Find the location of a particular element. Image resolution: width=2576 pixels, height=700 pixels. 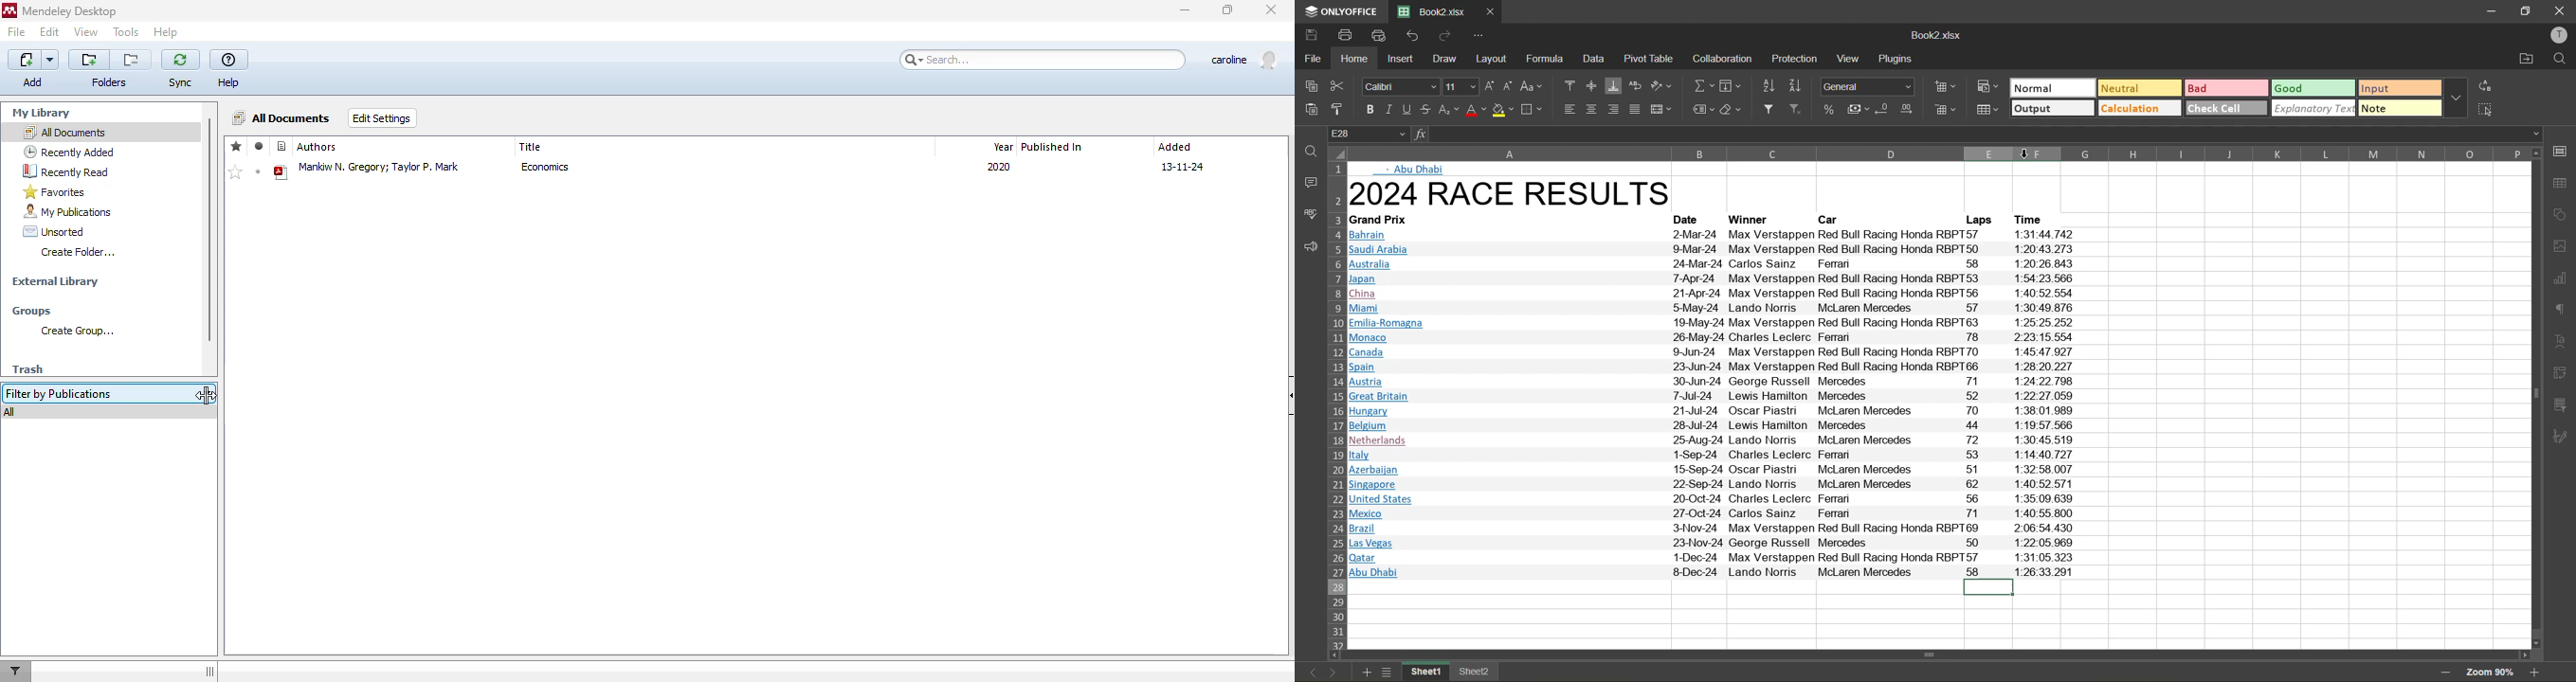

| Grand Prix is located at coordinates (1383, 218).